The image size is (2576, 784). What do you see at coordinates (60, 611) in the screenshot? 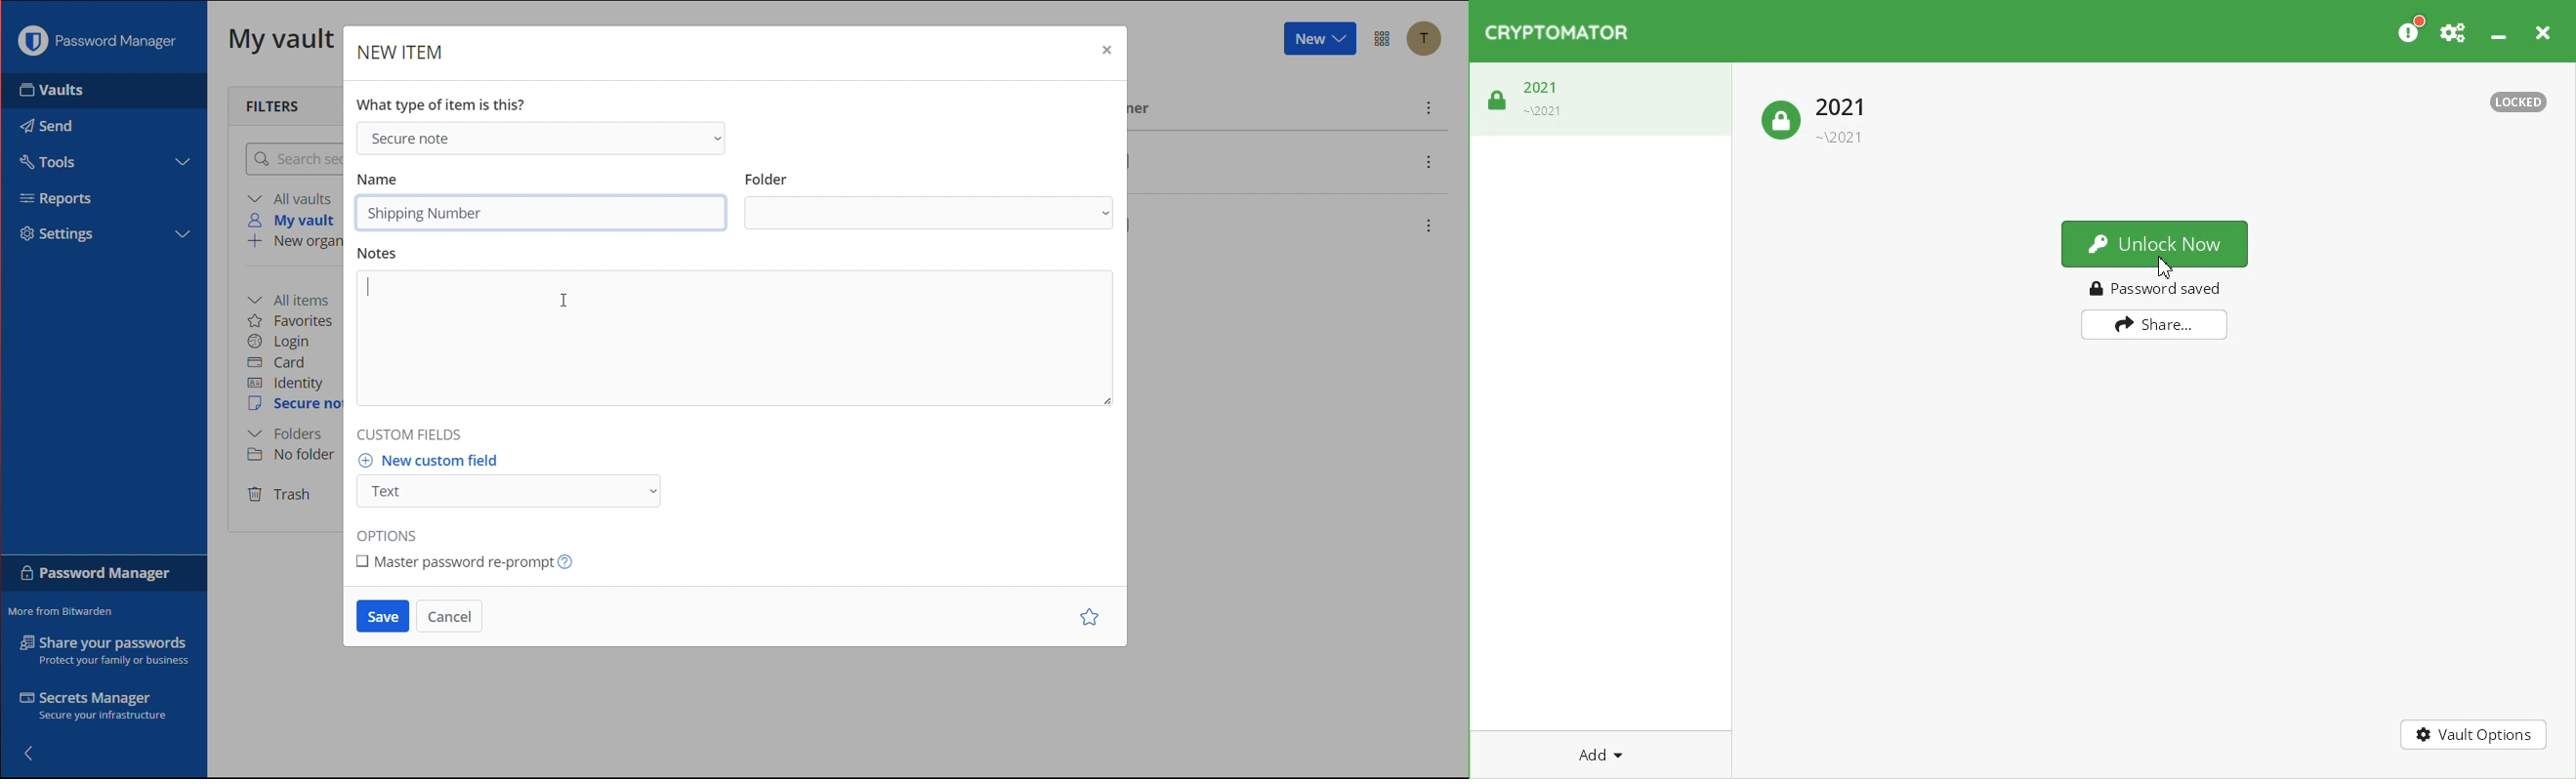
I see `More from Bitwarden` at bounding box center [60, 611].